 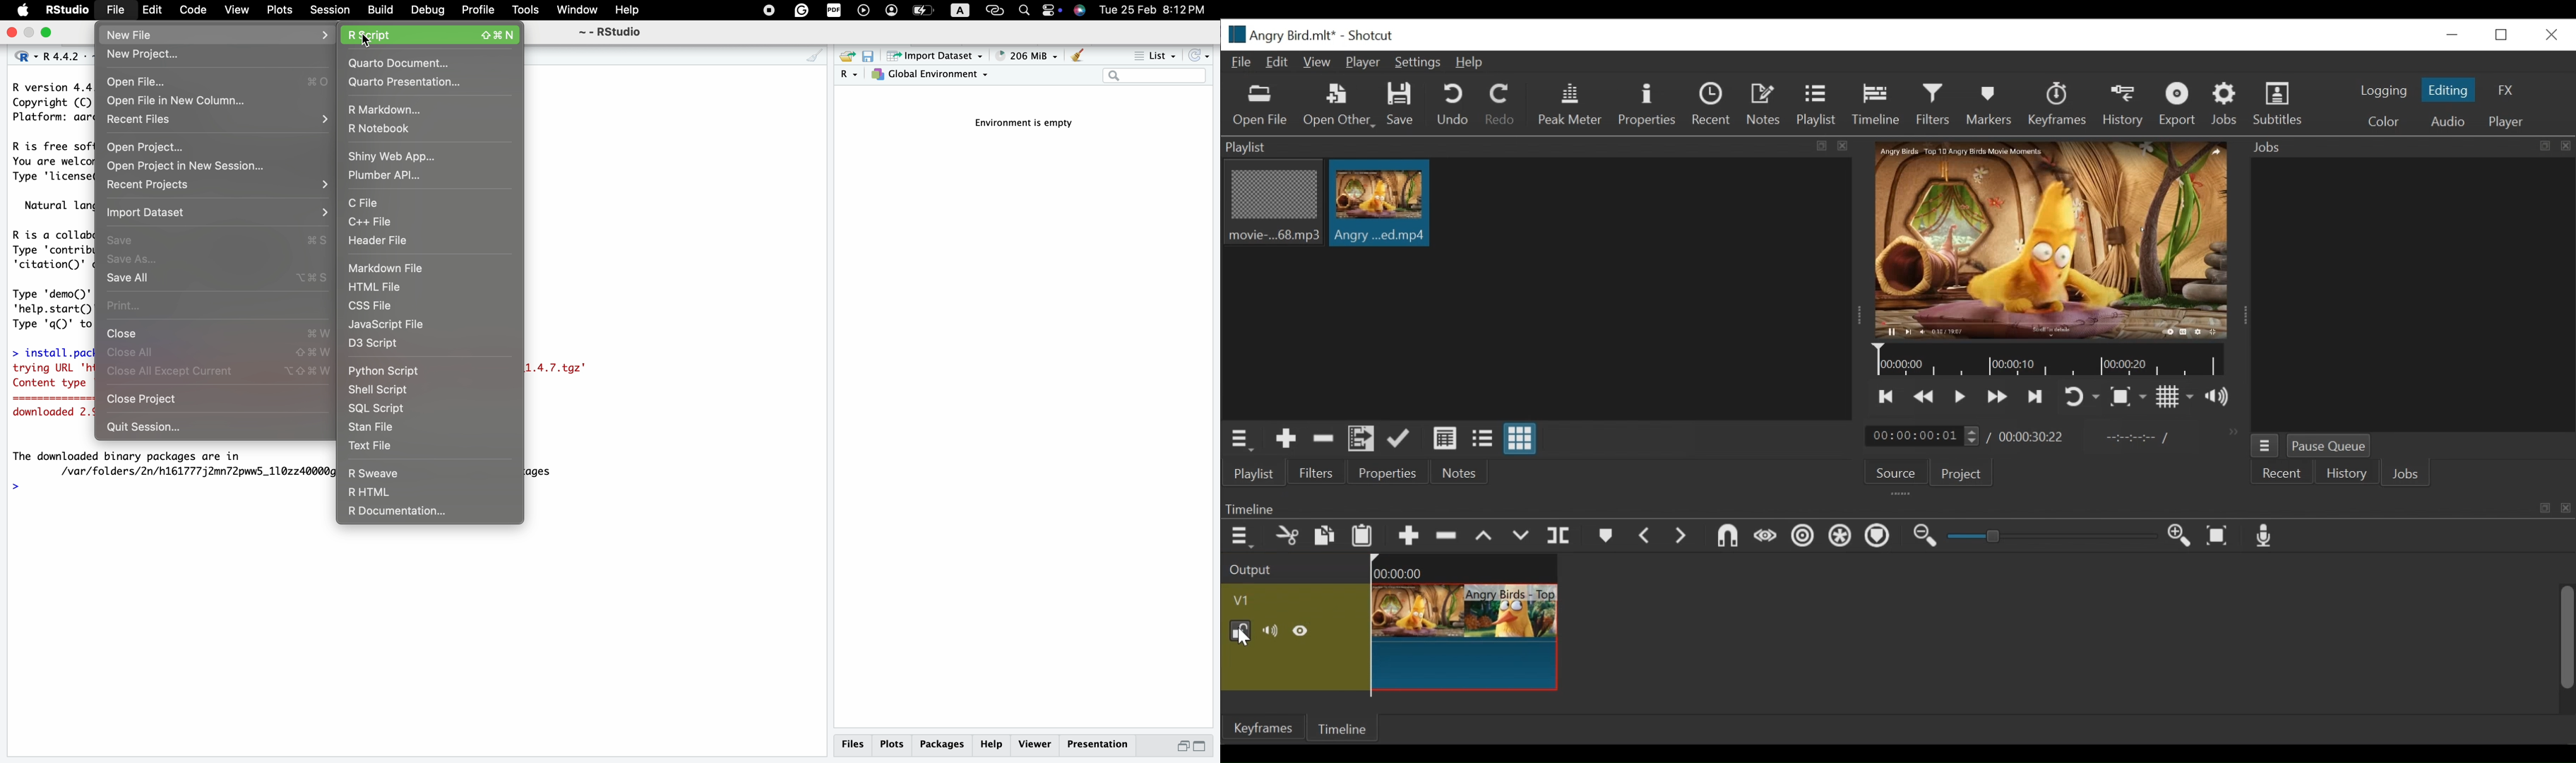 I want to click on vertical scroll bar, so click(x=2563, y=658).